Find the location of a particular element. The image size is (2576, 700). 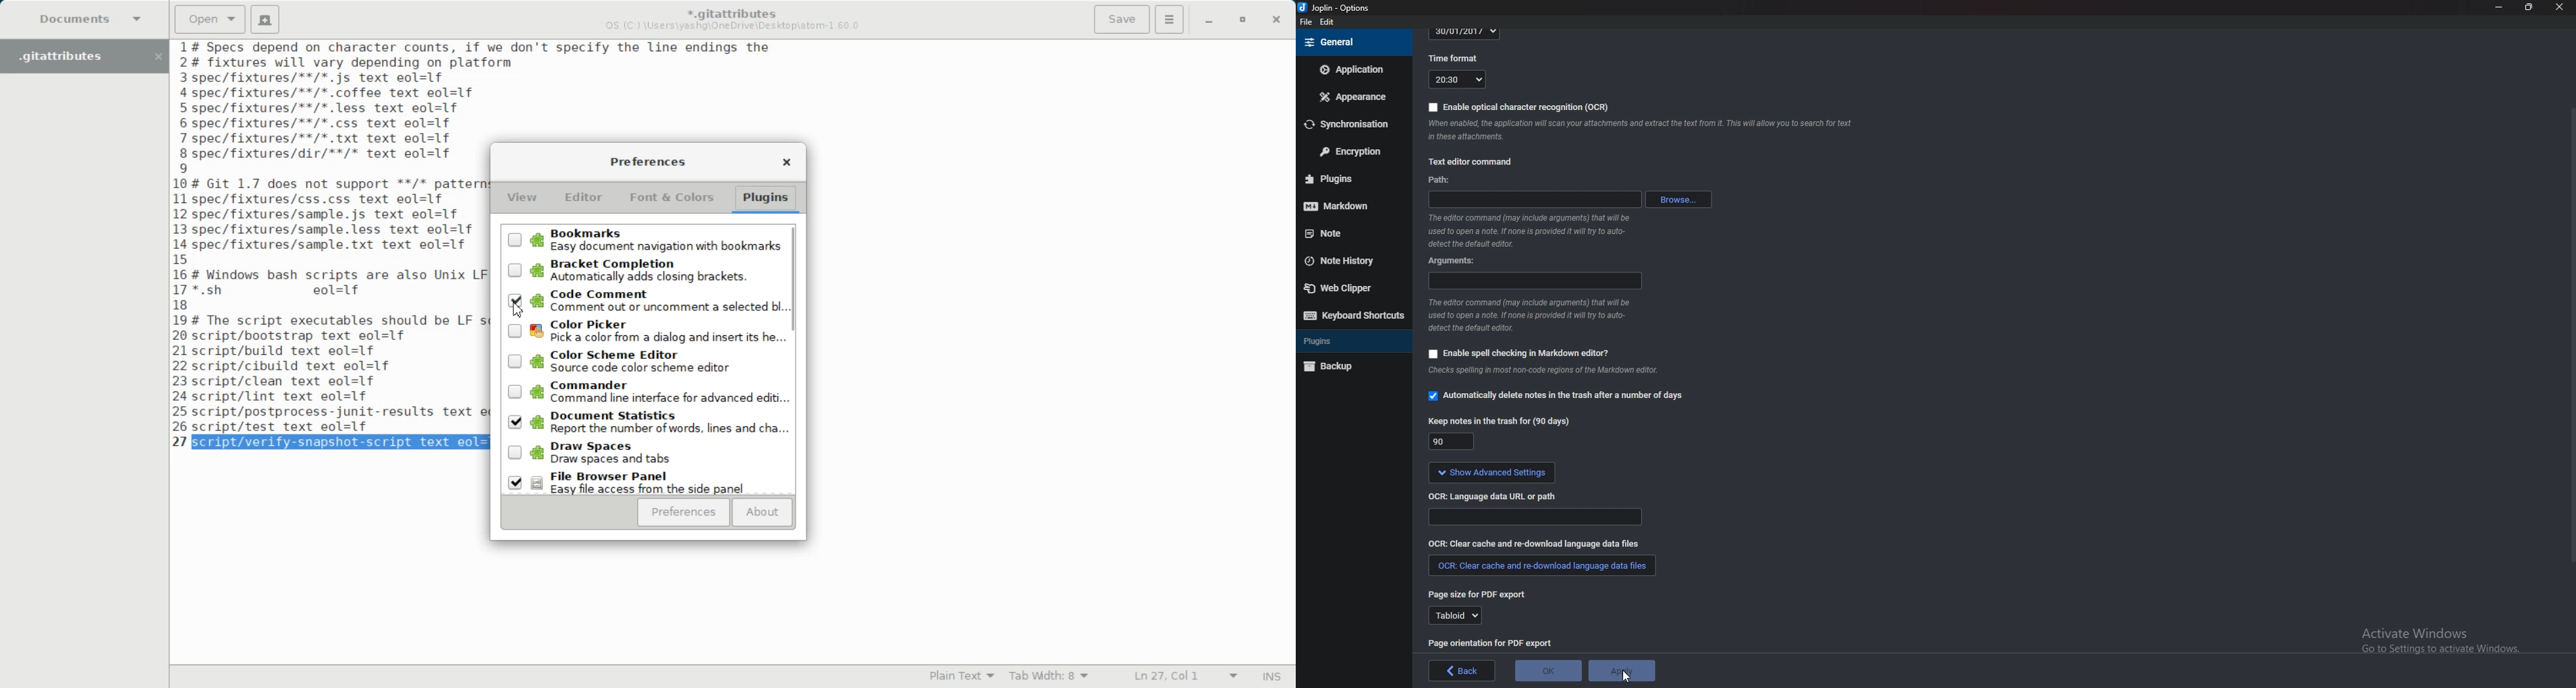

Tabloid is located at coordinates (1453, 618).